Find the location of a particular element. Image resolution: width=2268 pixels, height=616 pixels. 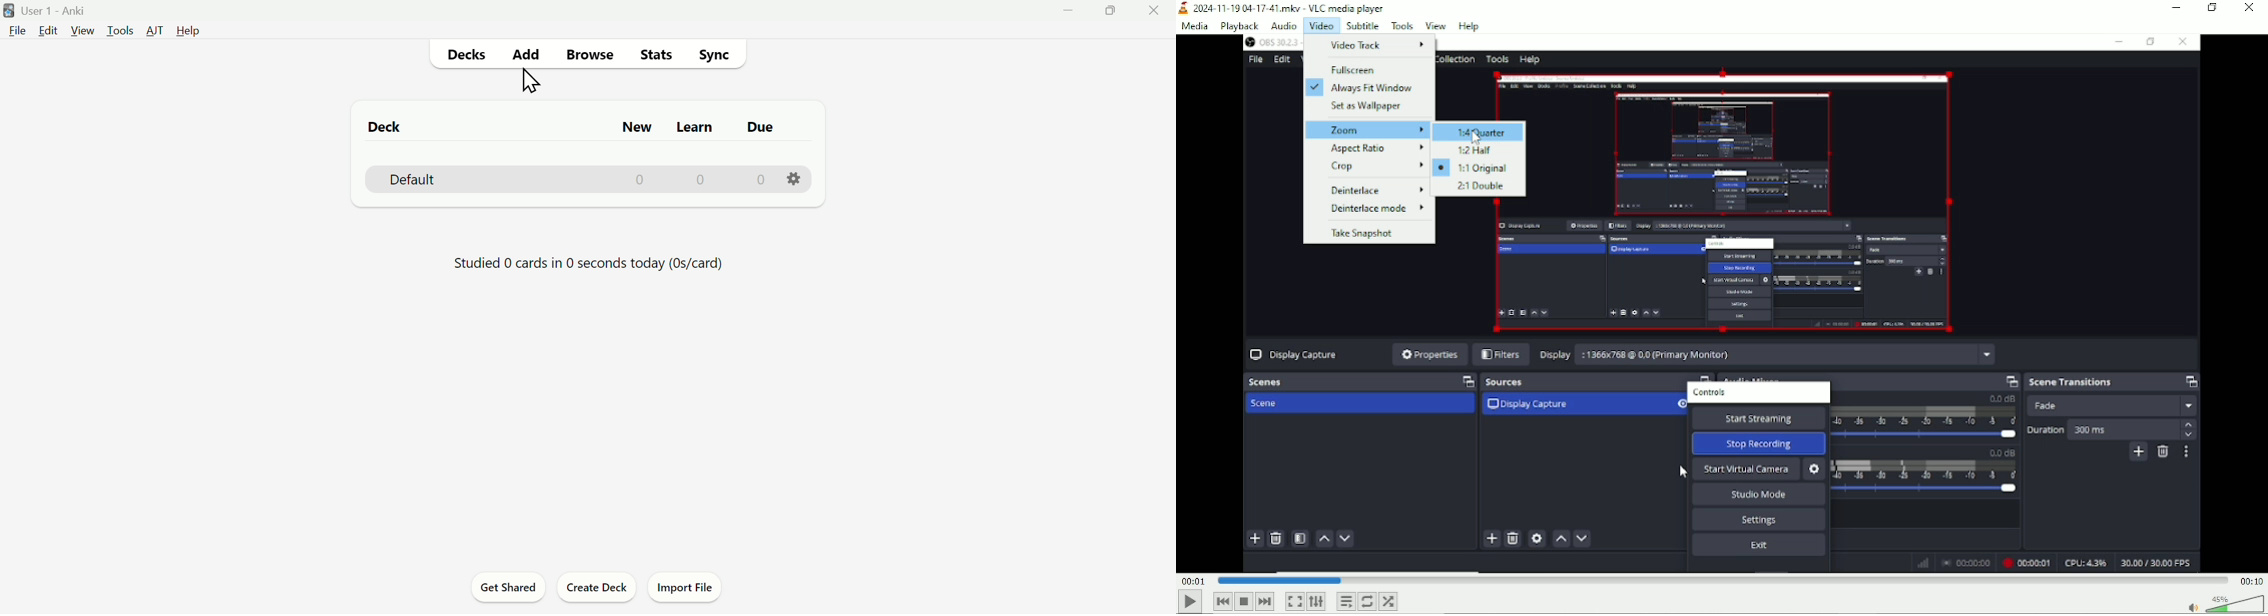

Help is located at coordinates (191, 29).